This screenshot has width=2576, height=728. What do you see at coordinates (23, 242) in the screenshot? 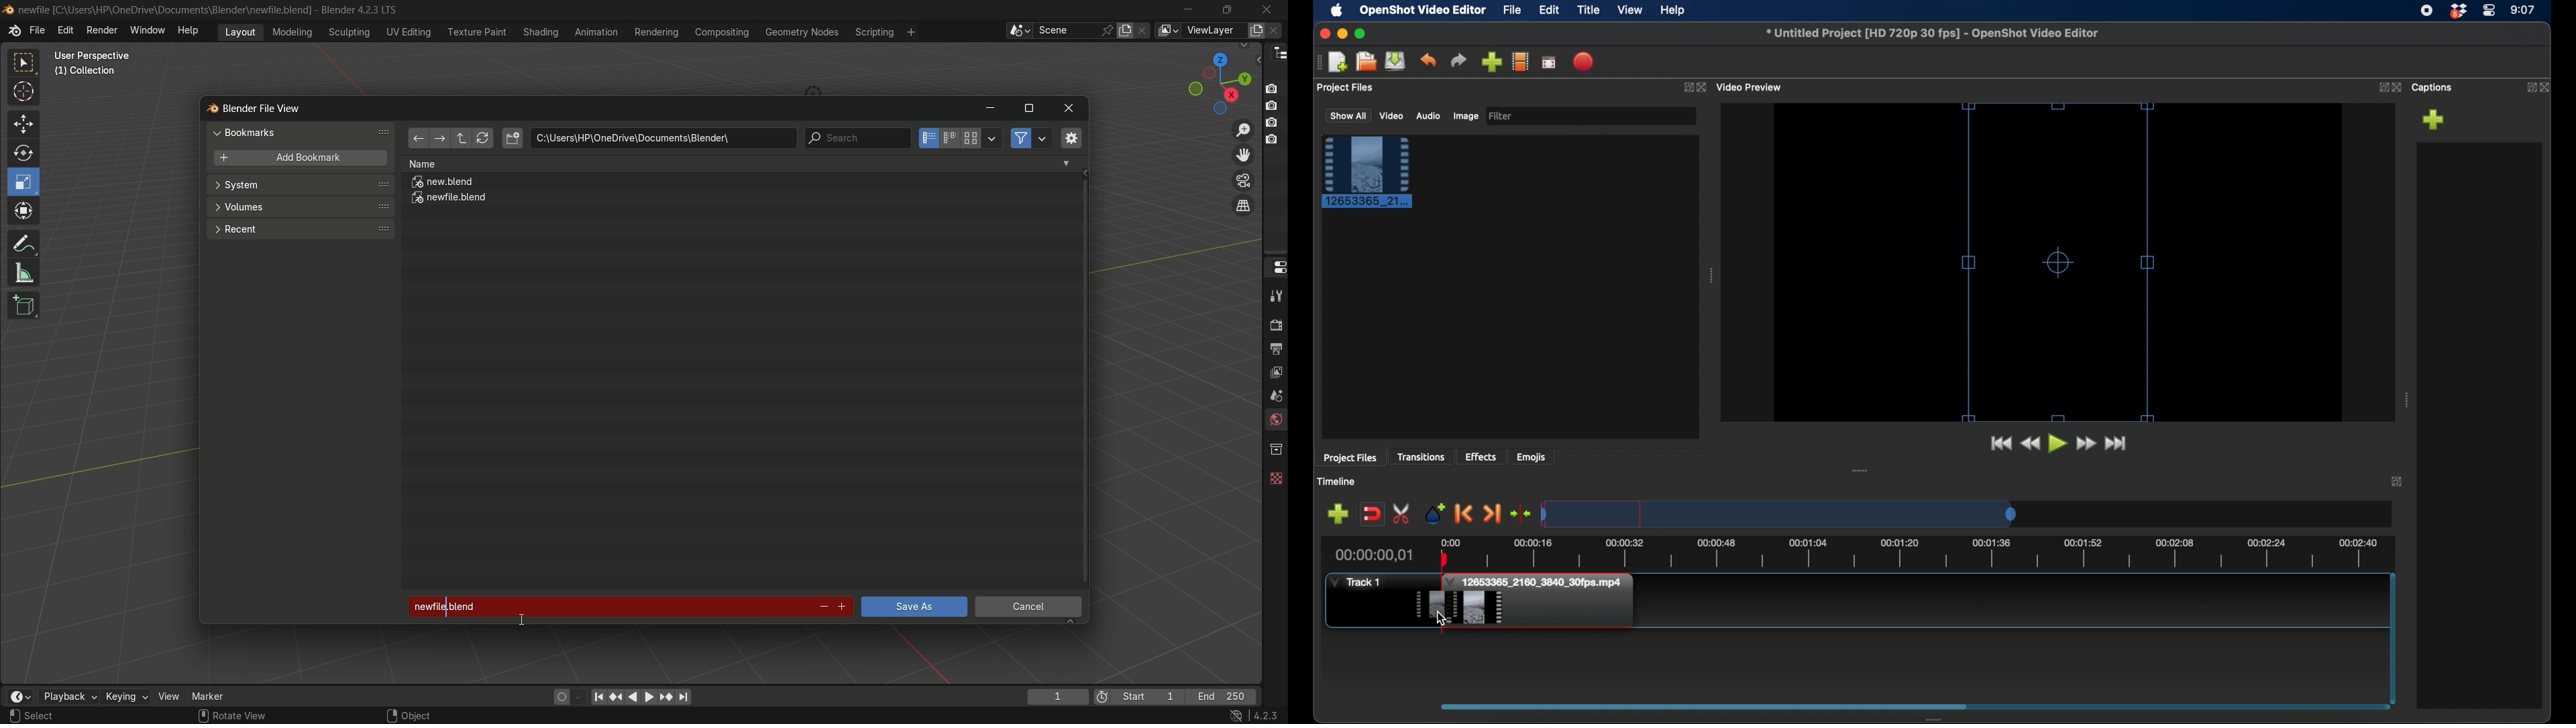
I see `annotate` at bounding box center [23, 242].